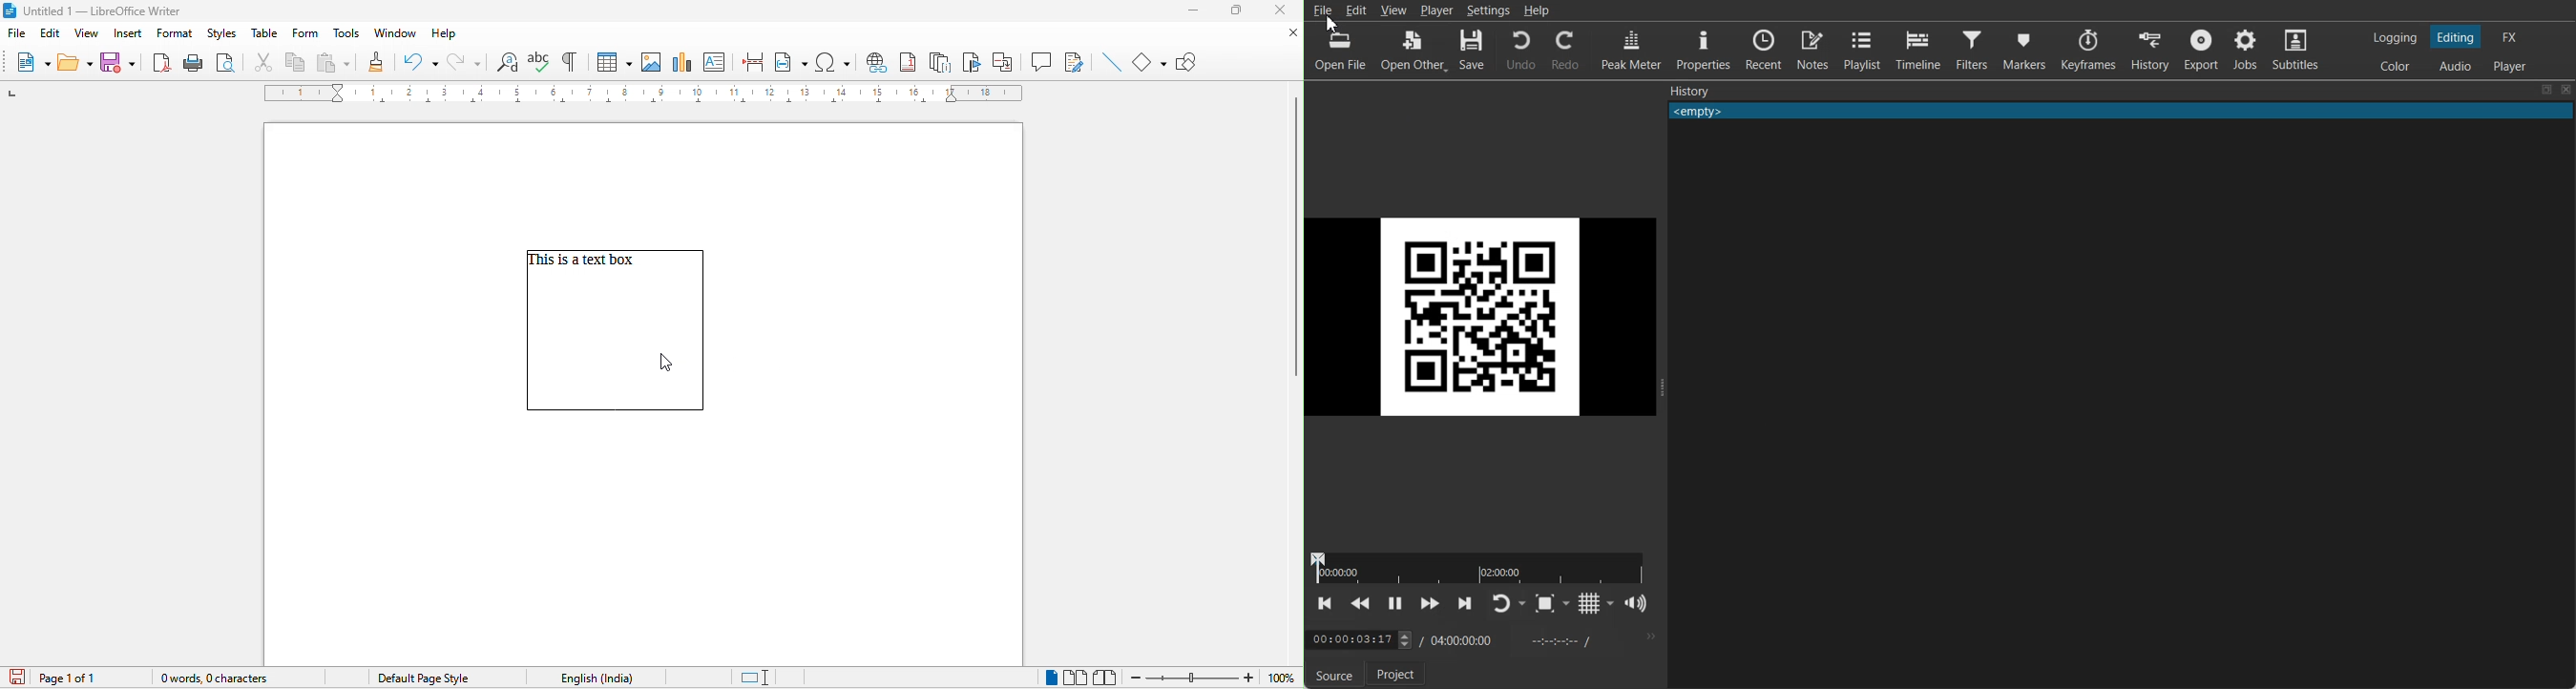  What do you see at coordinates (1558, 640) in the screenshot?
I see `In point` at bounding box center [1558, 640].